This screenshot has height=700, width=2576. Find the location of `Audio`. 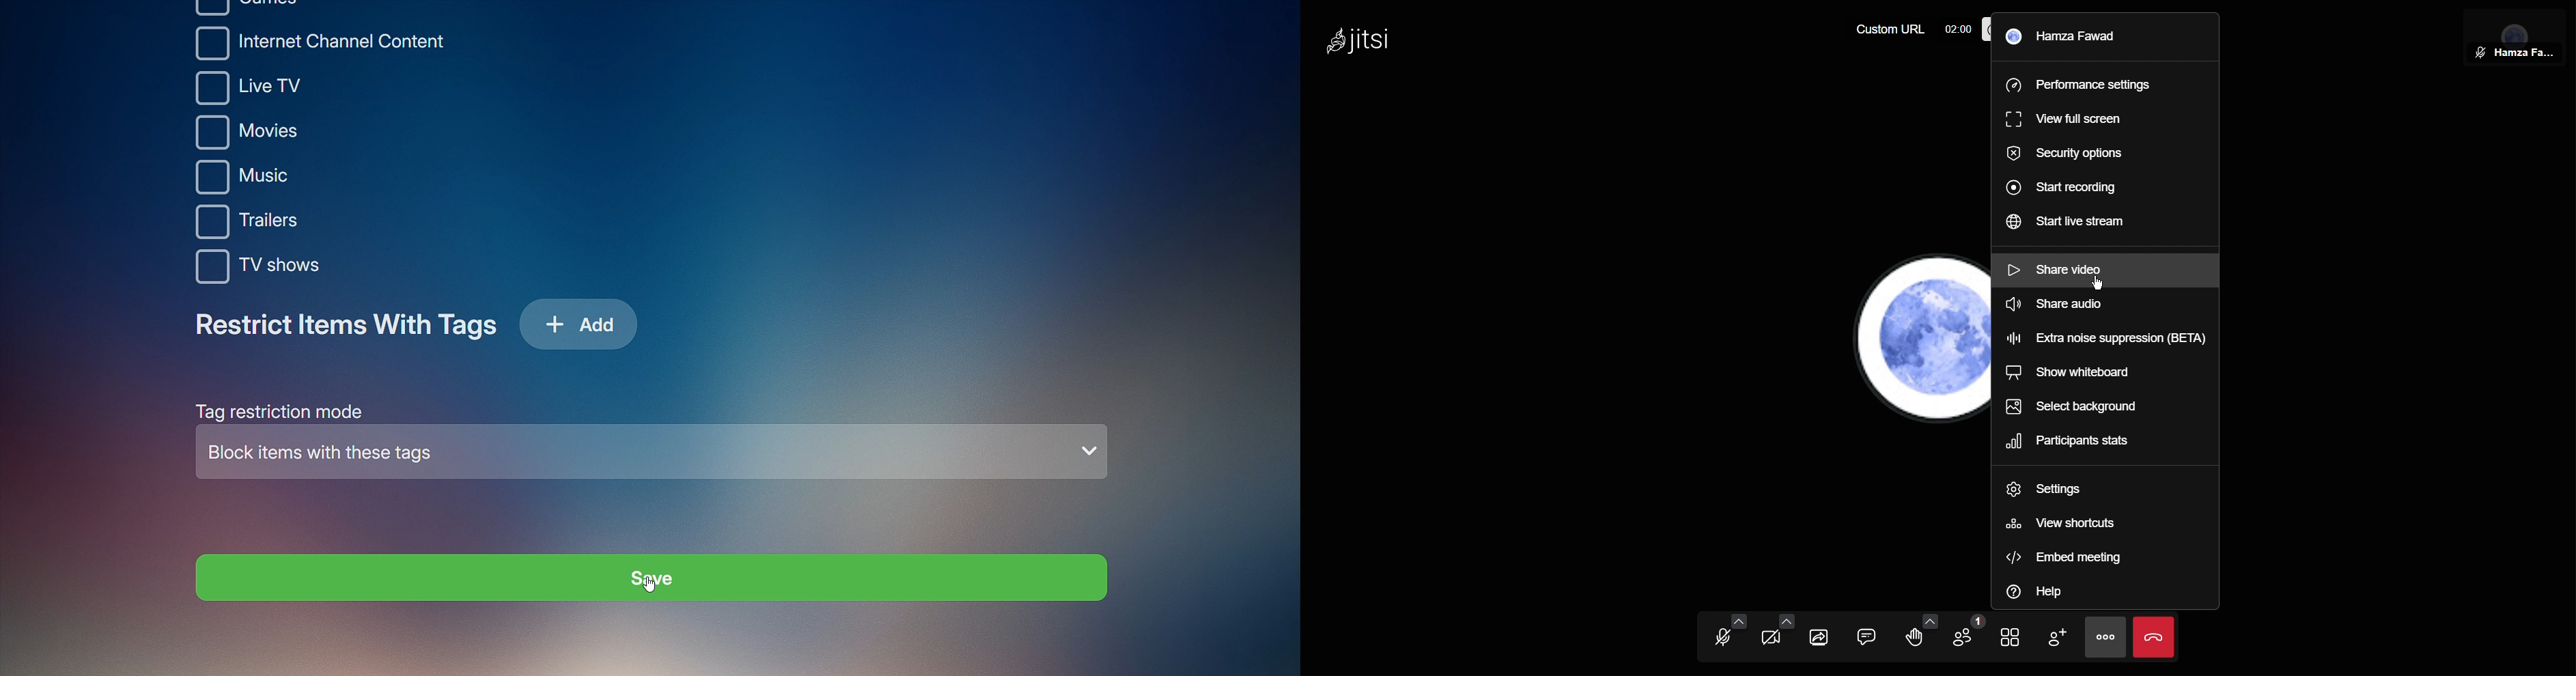

Audio is located at coordinates (1728, 636).